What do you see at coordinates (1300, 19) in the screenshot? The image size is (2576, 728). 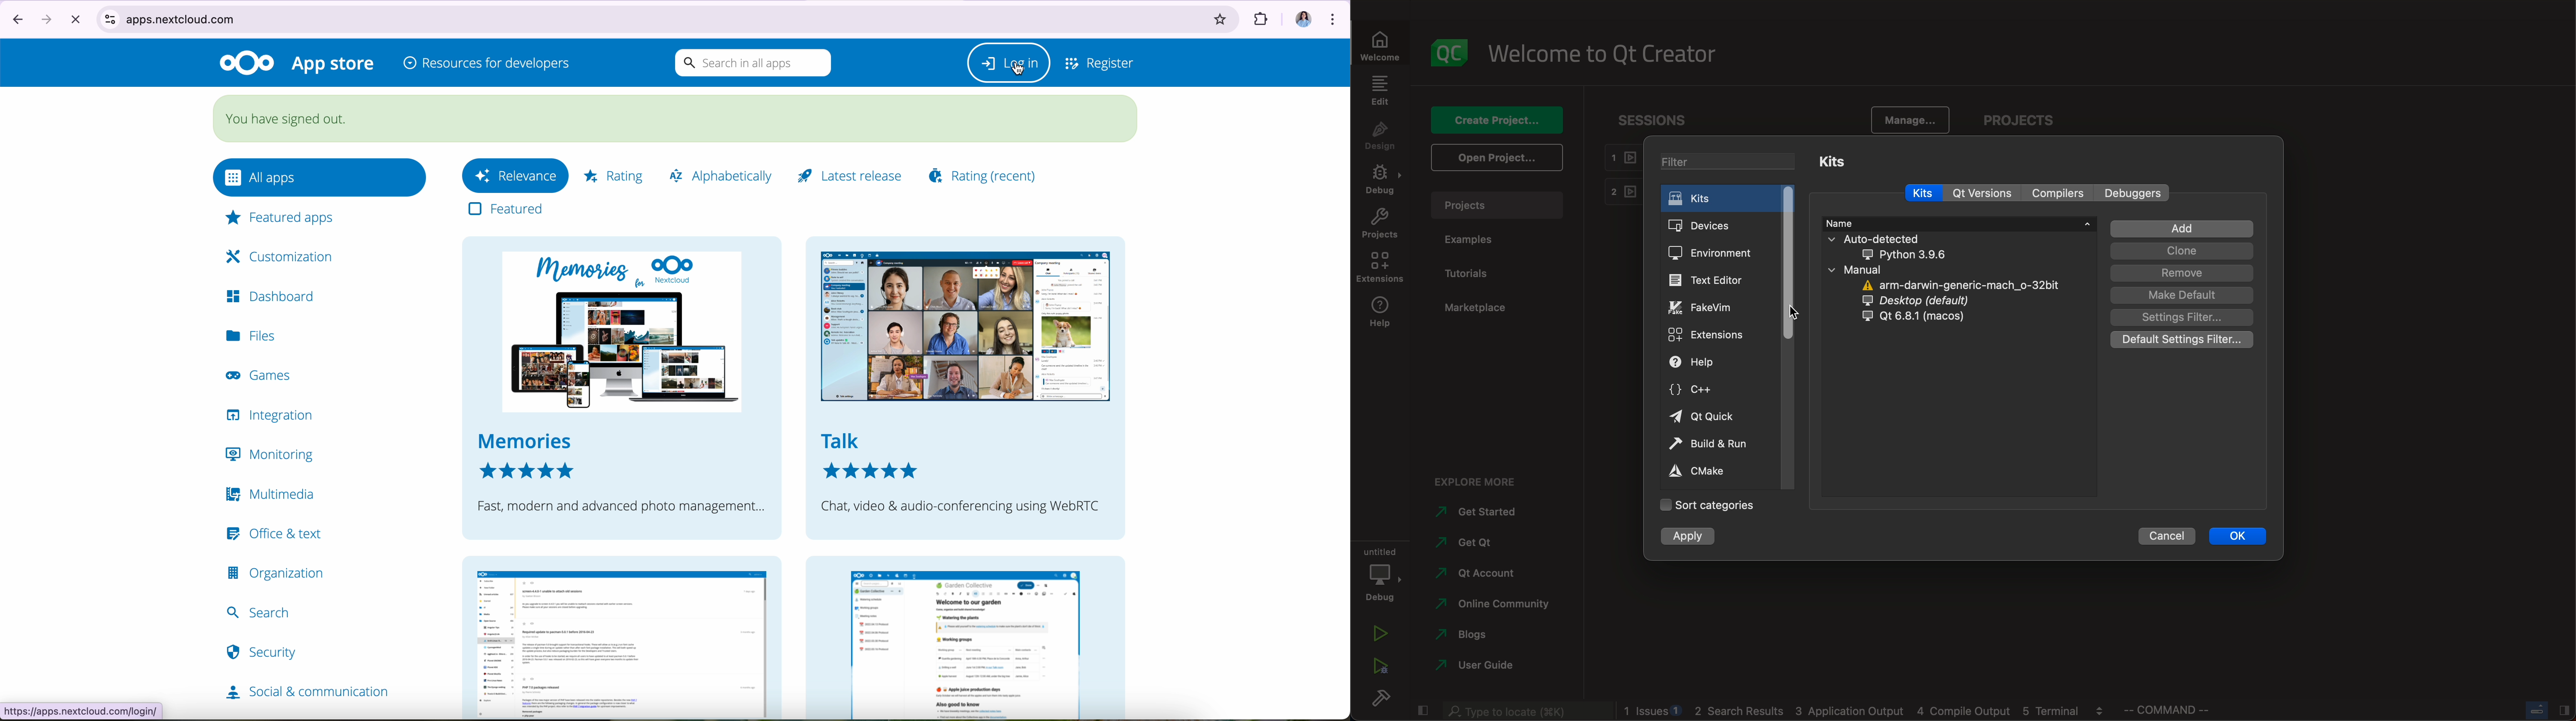 I see `image profile` at bounding box center [1300, 19].